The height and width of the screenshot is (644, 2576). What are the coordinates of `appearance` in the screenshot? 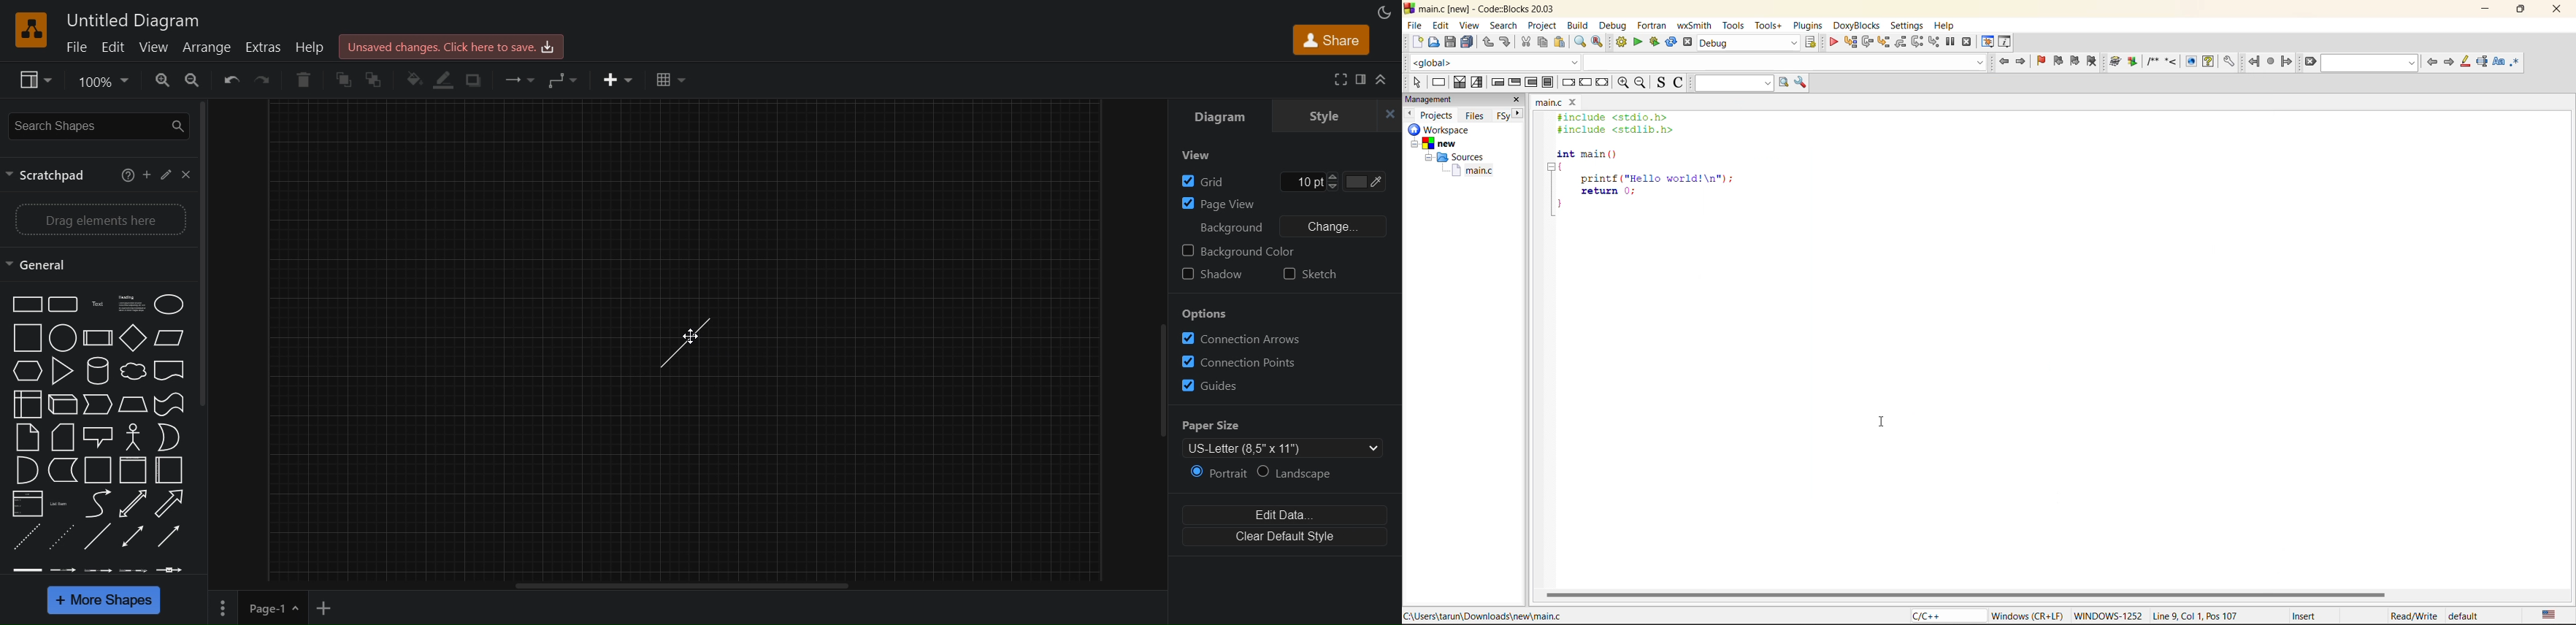 It's located at (1383, 13).